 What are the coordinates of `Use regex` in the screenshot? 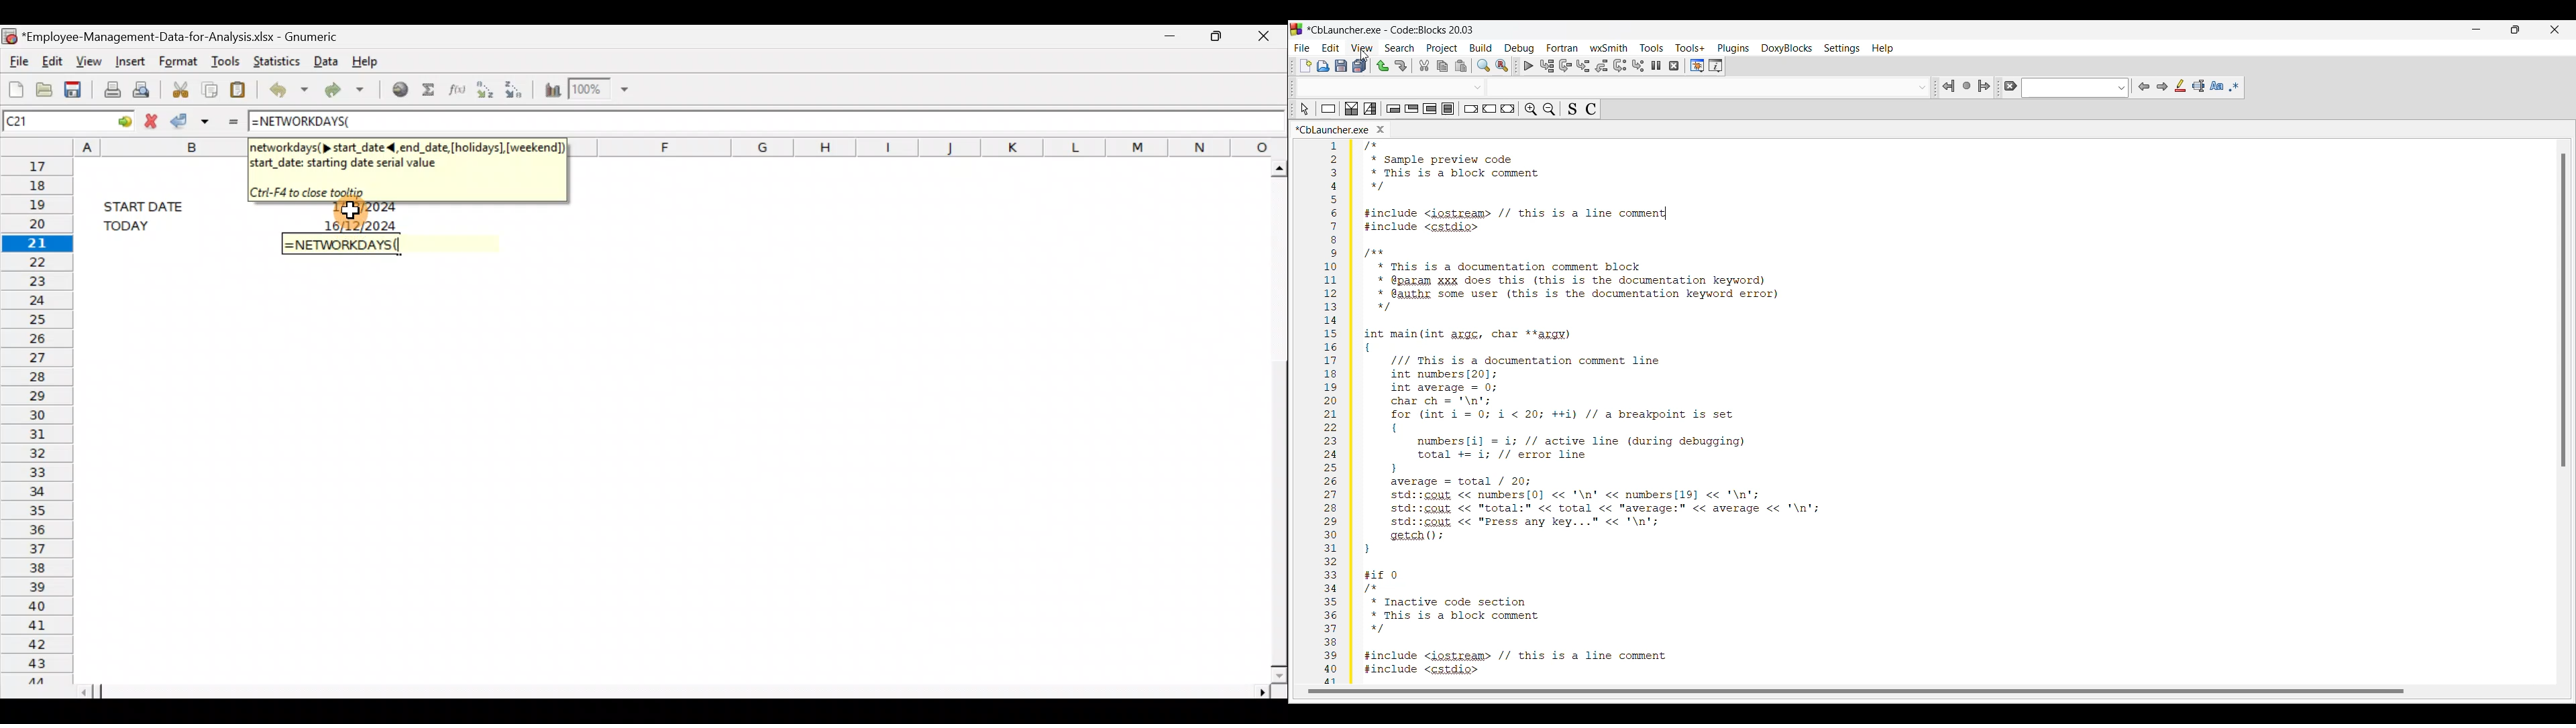 It's located at (2234, 87).